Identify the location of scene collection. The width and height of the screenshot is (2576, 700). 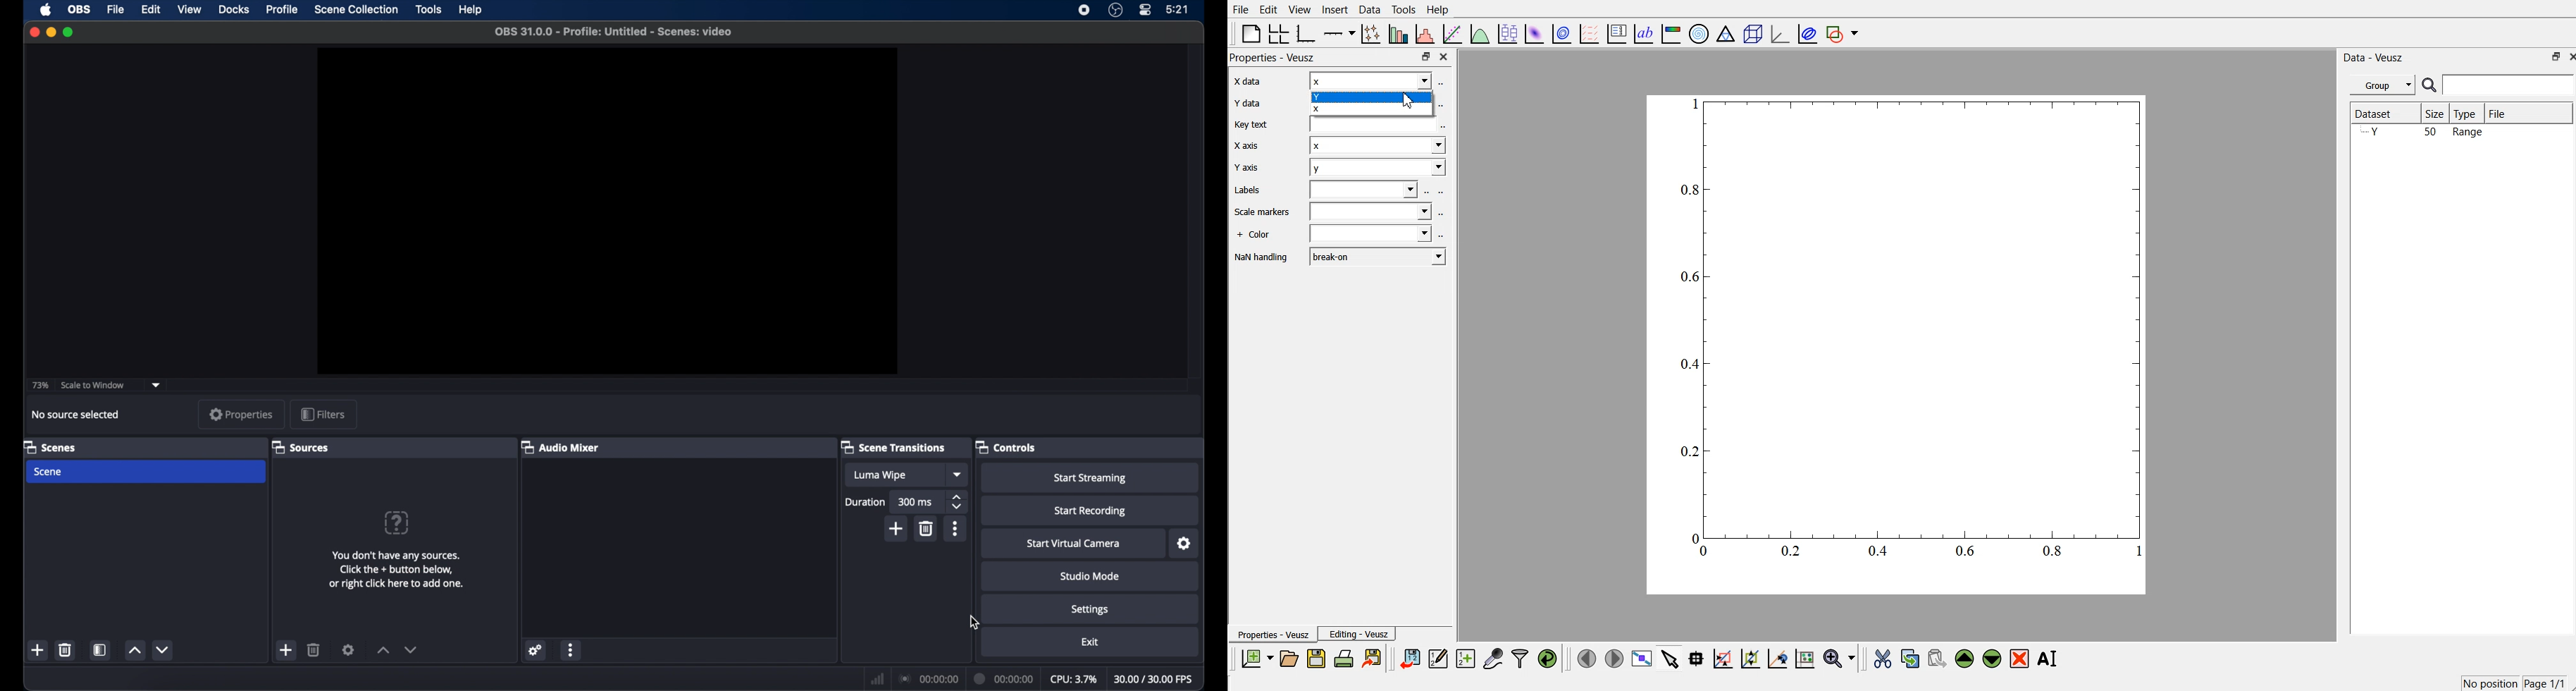
(356, 10).